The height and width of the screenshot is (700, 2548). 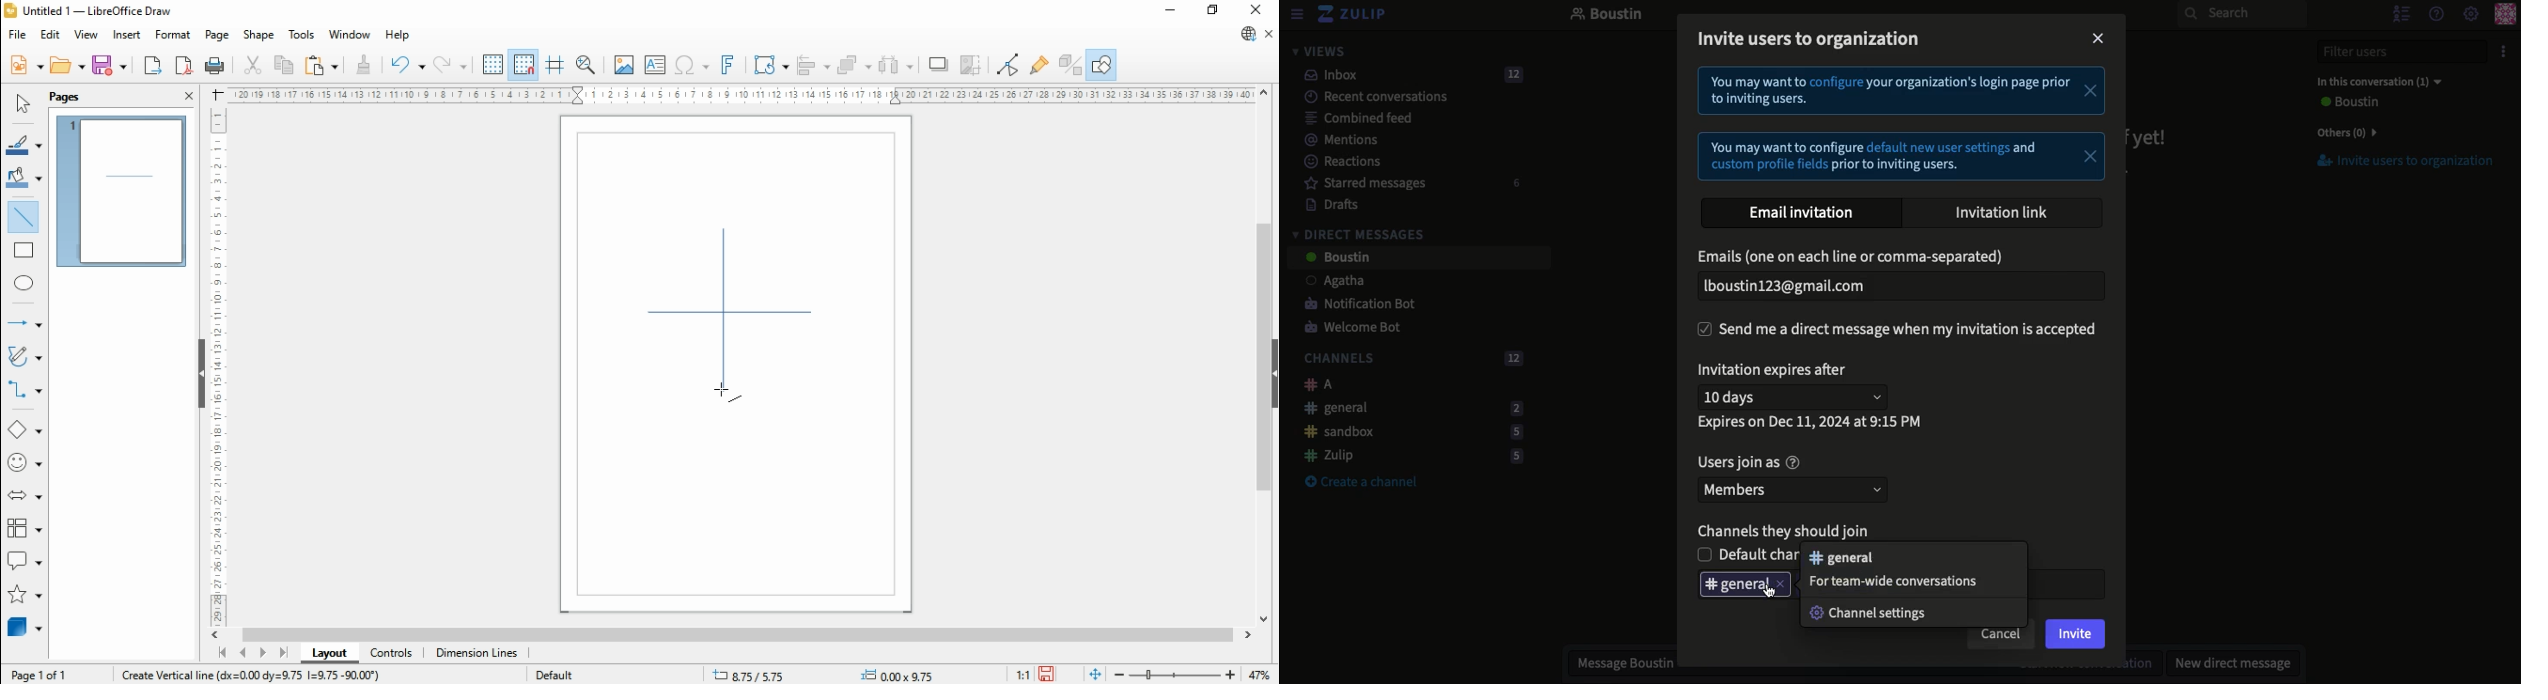 What do you see at coordinates (25, 66) in the screenshot?
I see `new` at bounding box center [25, 66].